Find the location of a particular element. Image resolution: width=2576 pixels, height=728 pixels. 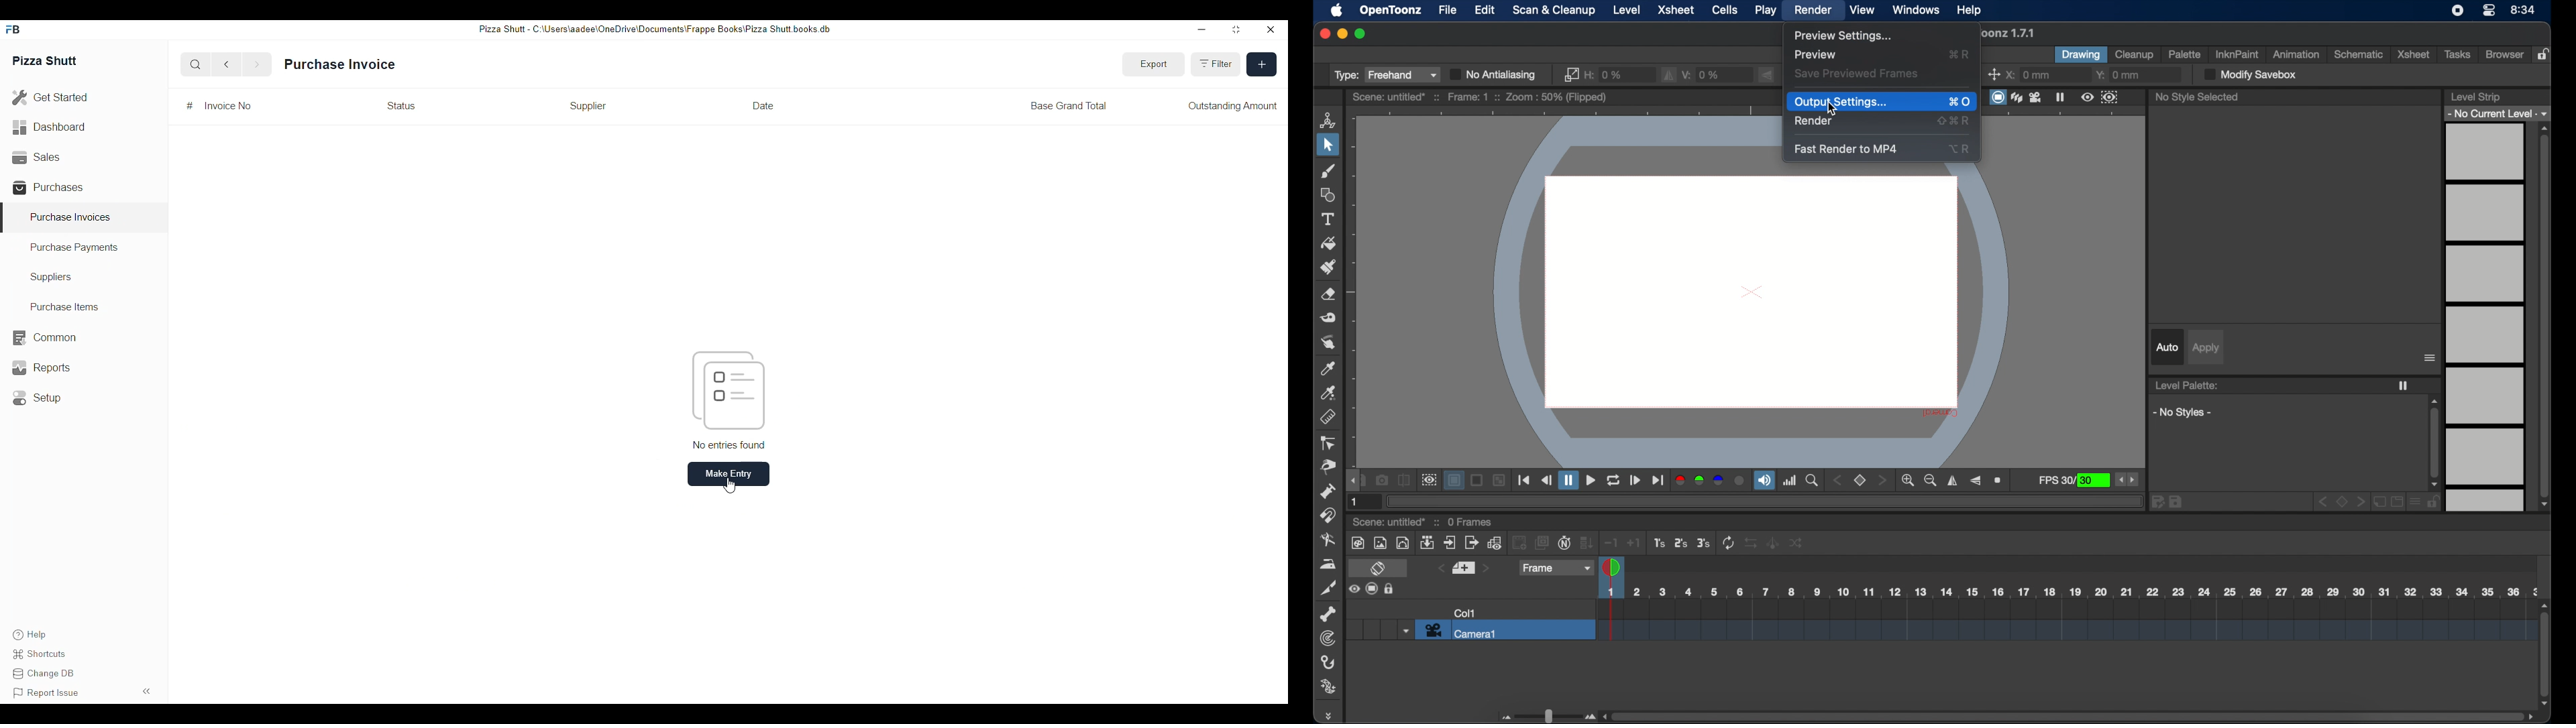

Supplier is located at coordinates (587, 105).